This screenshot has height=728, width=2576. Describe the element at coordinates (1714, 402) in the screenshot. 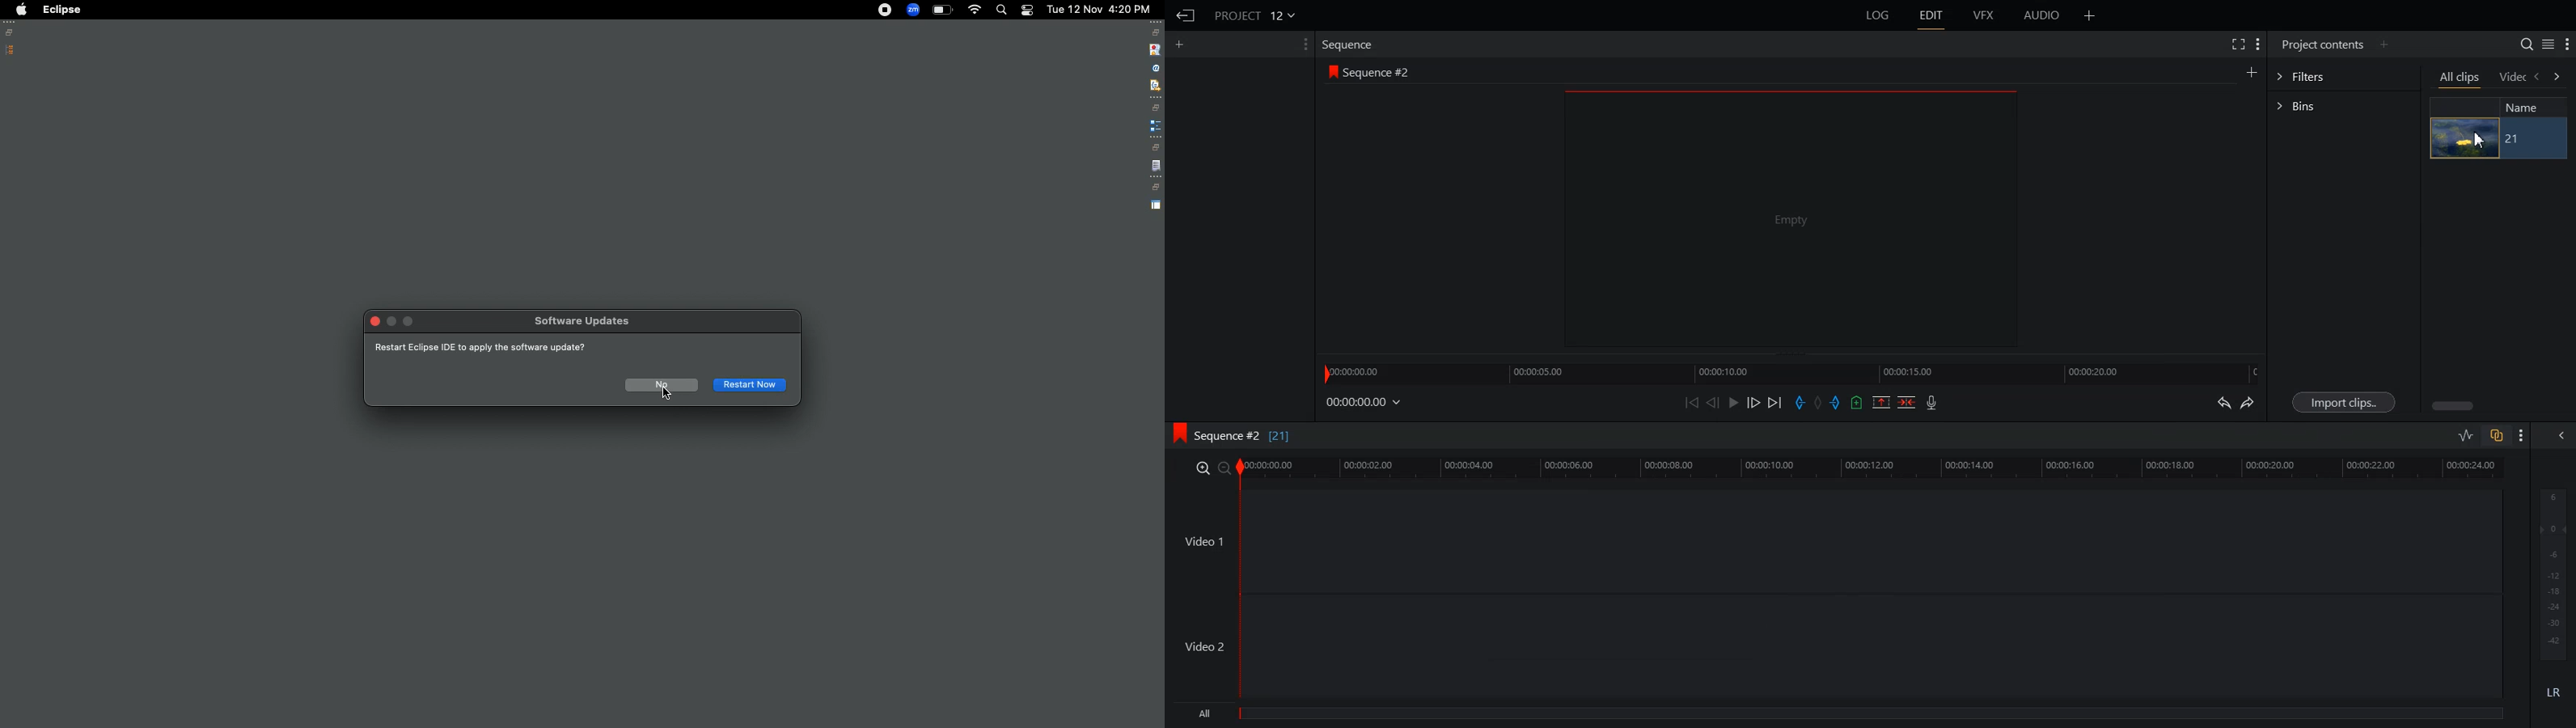

I see `Nudge One Frame Back` at that location.